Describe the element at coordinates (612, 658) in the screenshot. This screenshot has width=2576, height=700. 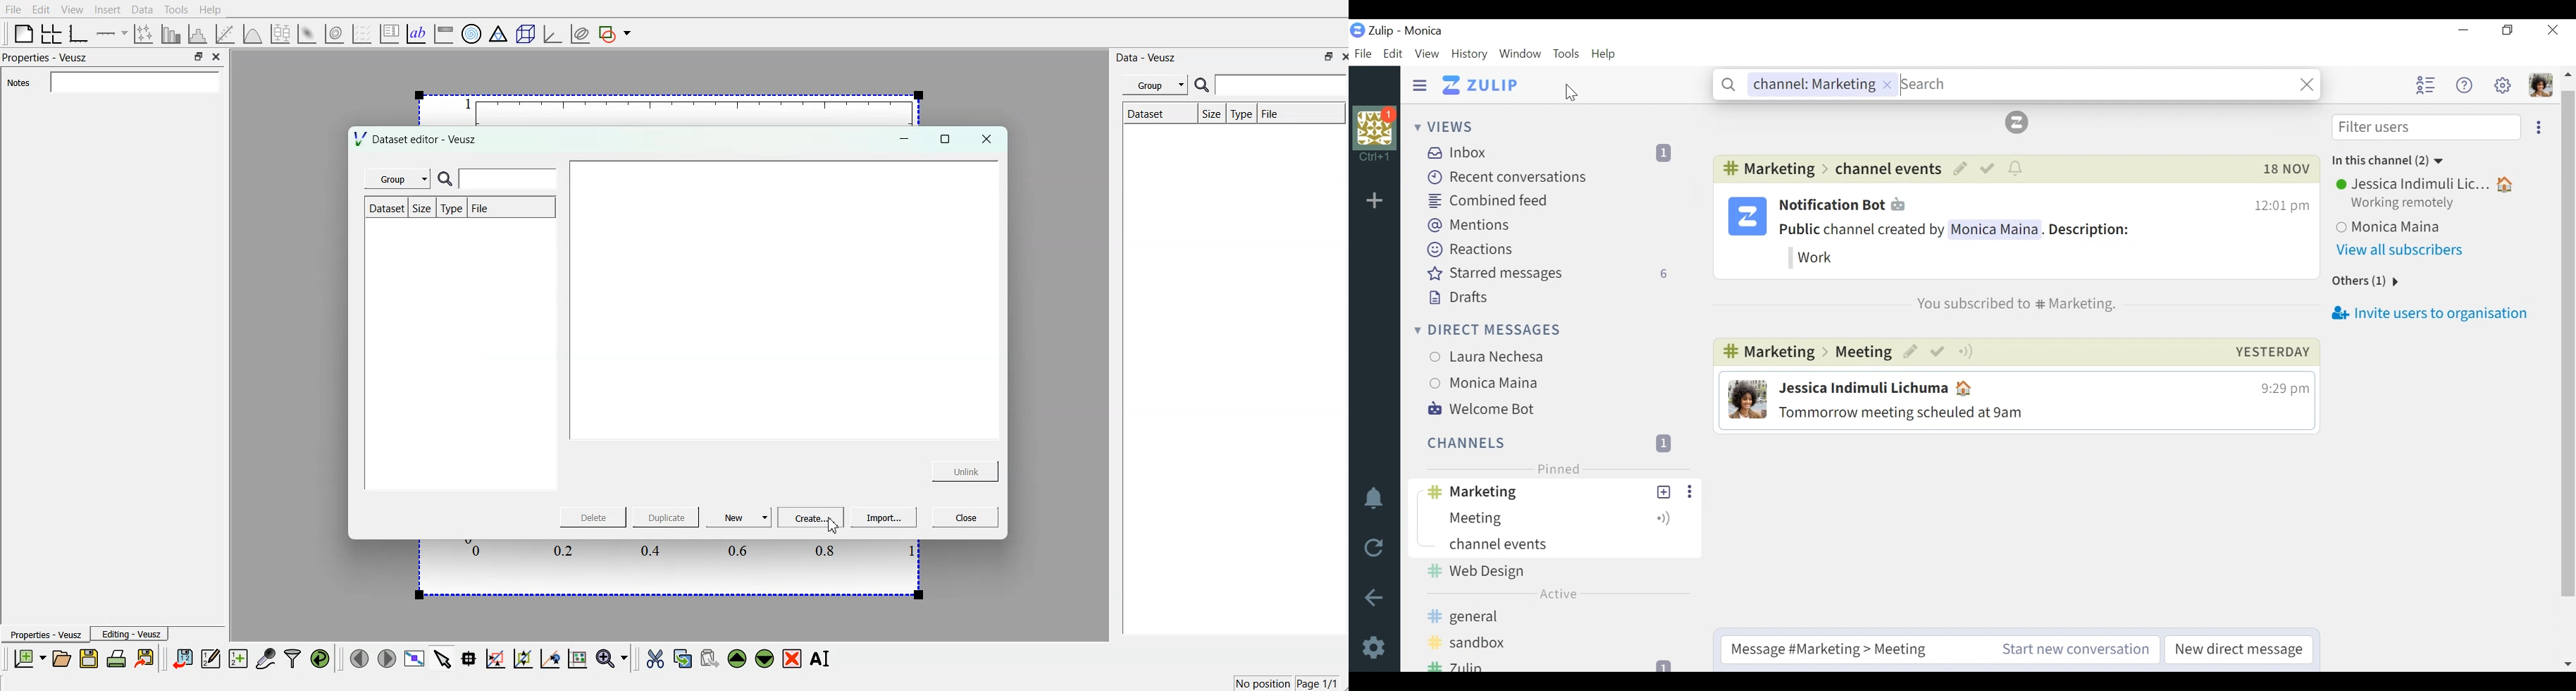
I see `zoom functions` at that location.